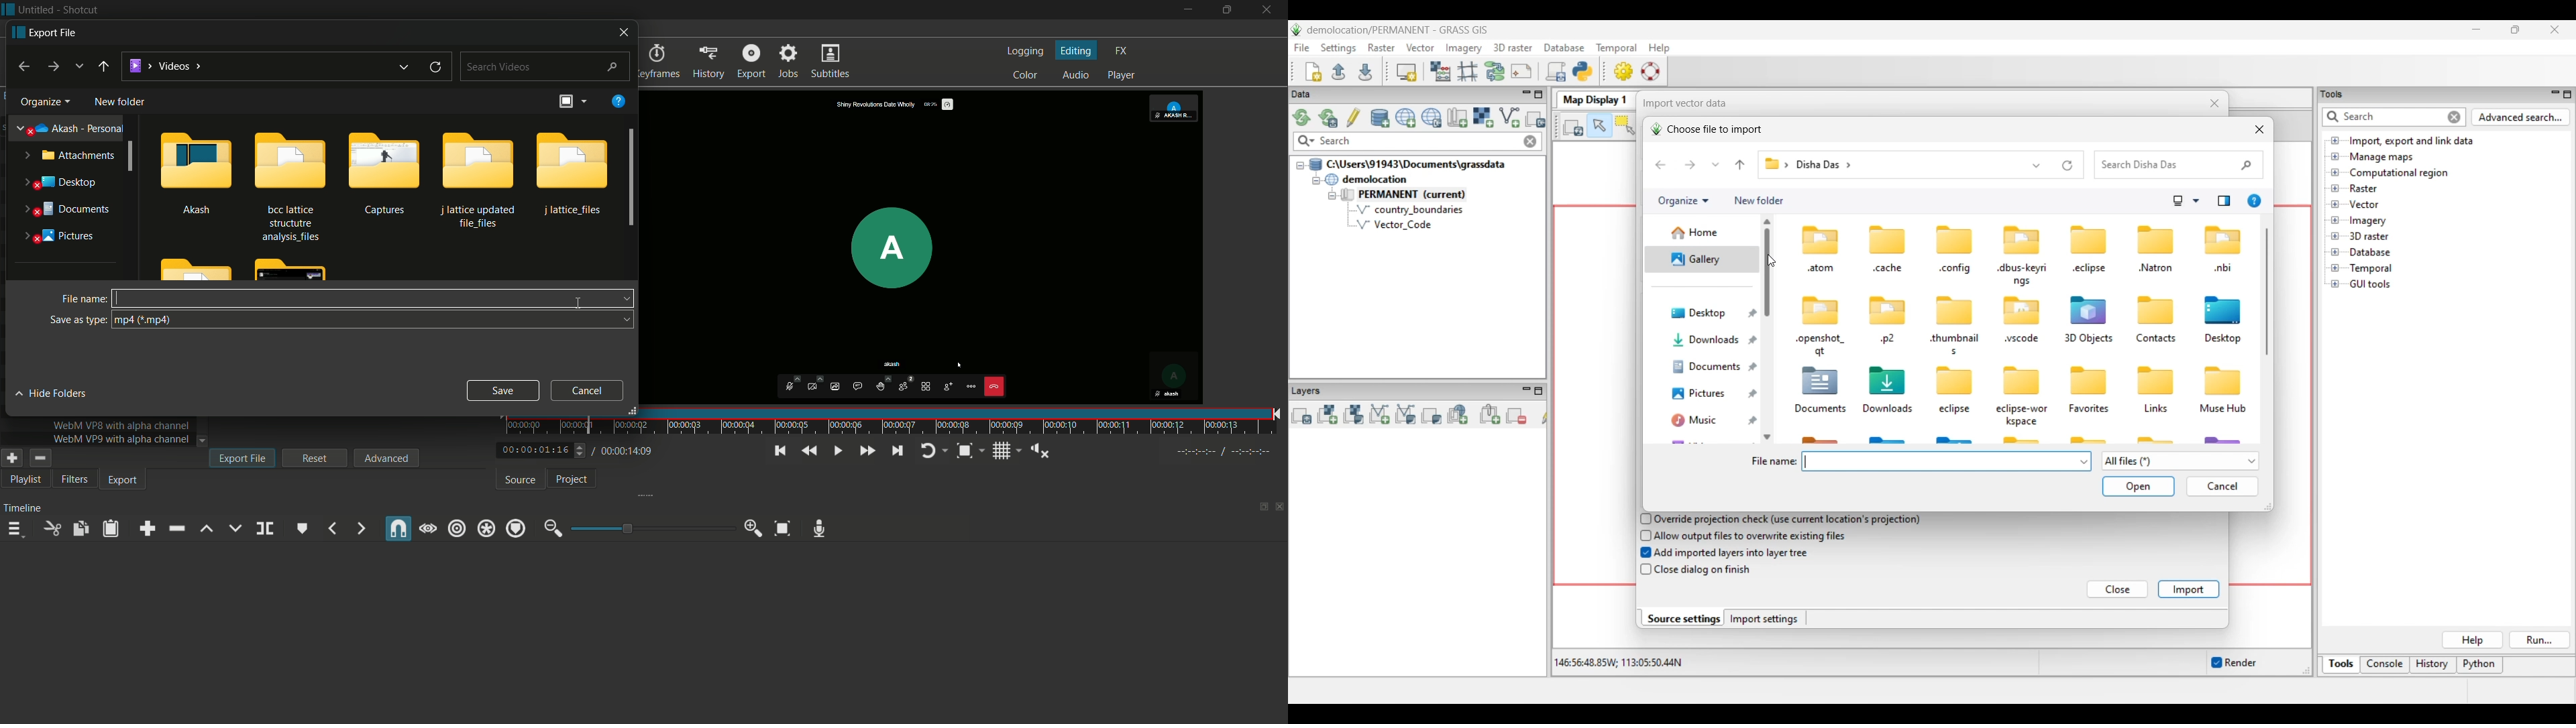 The image size is (2576, 728). I want to click on filters, so click(74, 479).